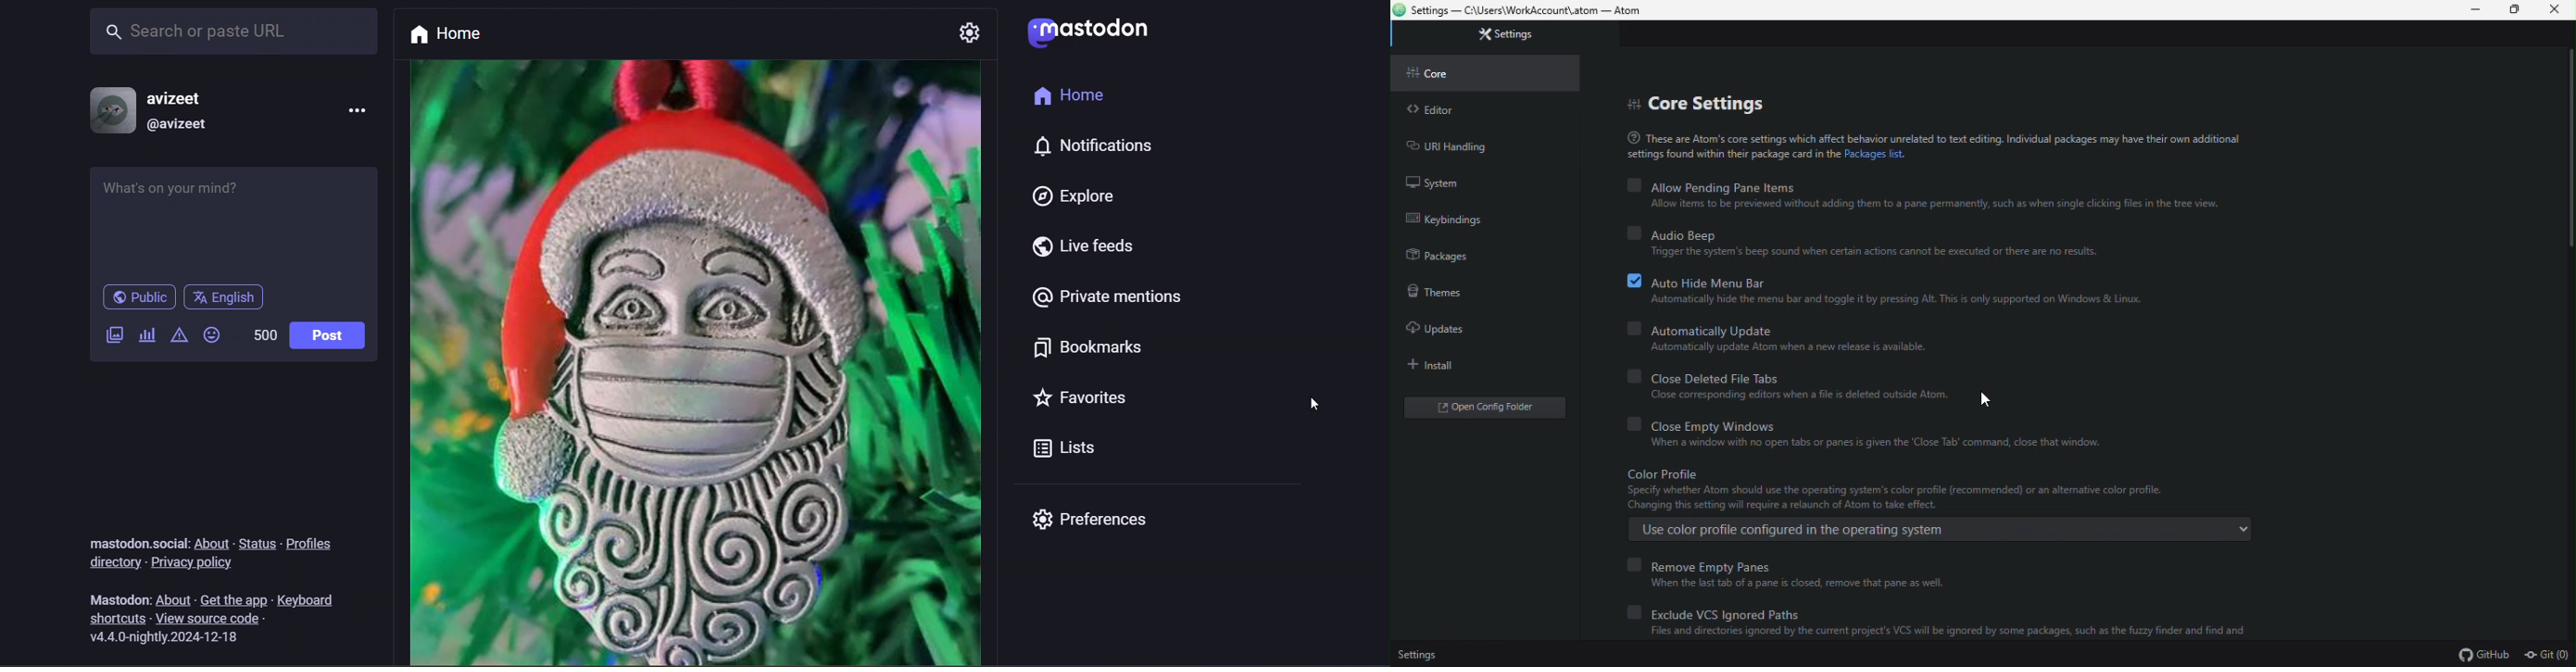 The height and width of the screenshot is (672, 2576). Describe the element at coordinates (1488, 109) in the screenshot. I see `Editor` at that location.